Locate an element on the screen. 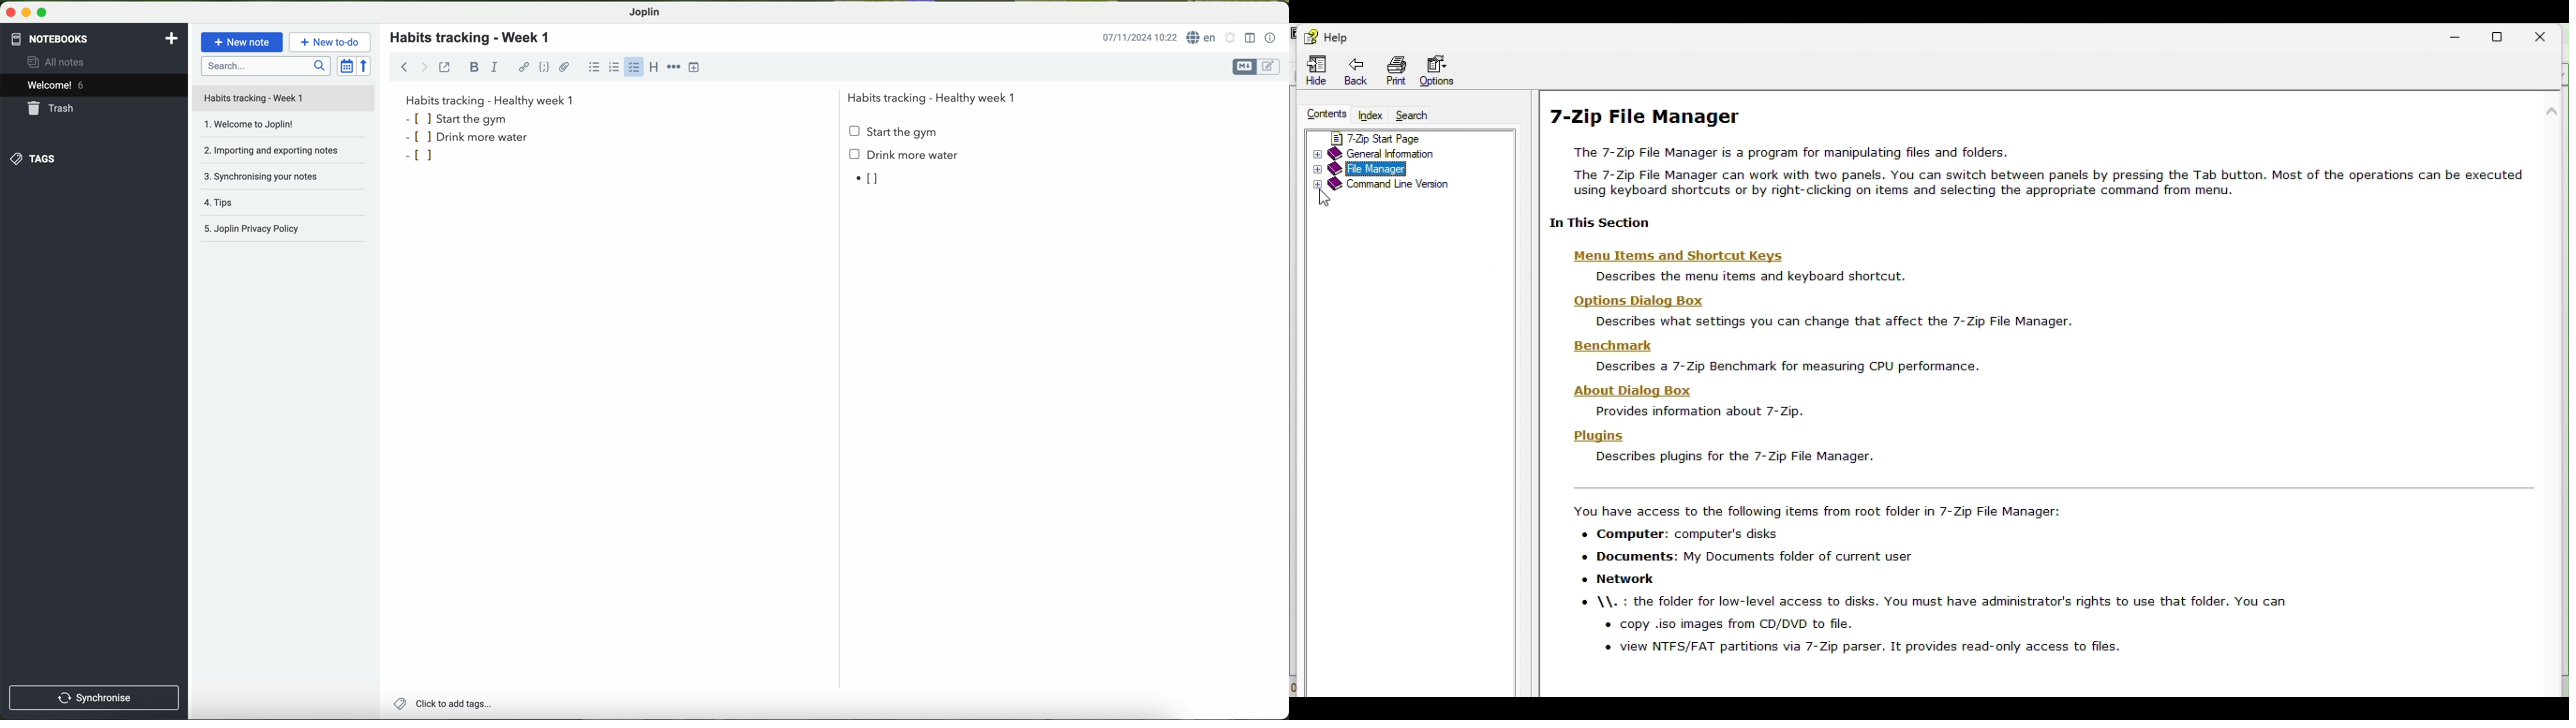  start the gym is located at coordinates (895, 132).